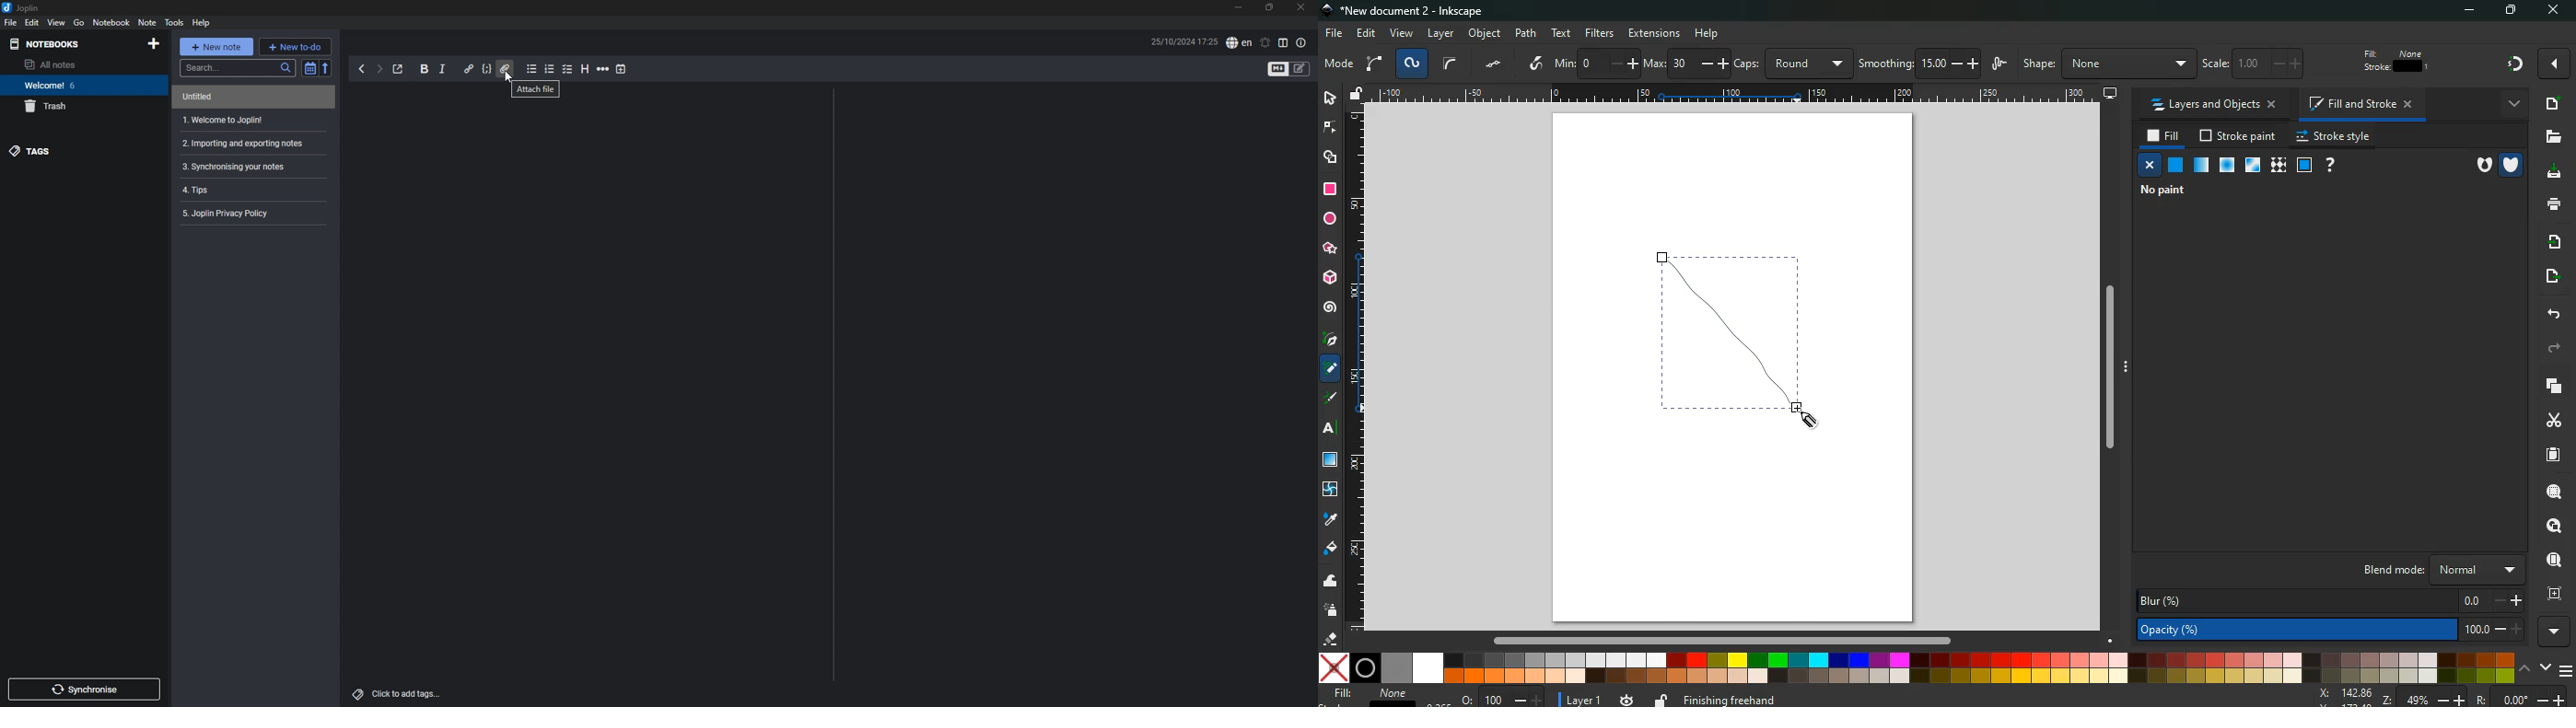  I want to click on help, so click(201, 23).